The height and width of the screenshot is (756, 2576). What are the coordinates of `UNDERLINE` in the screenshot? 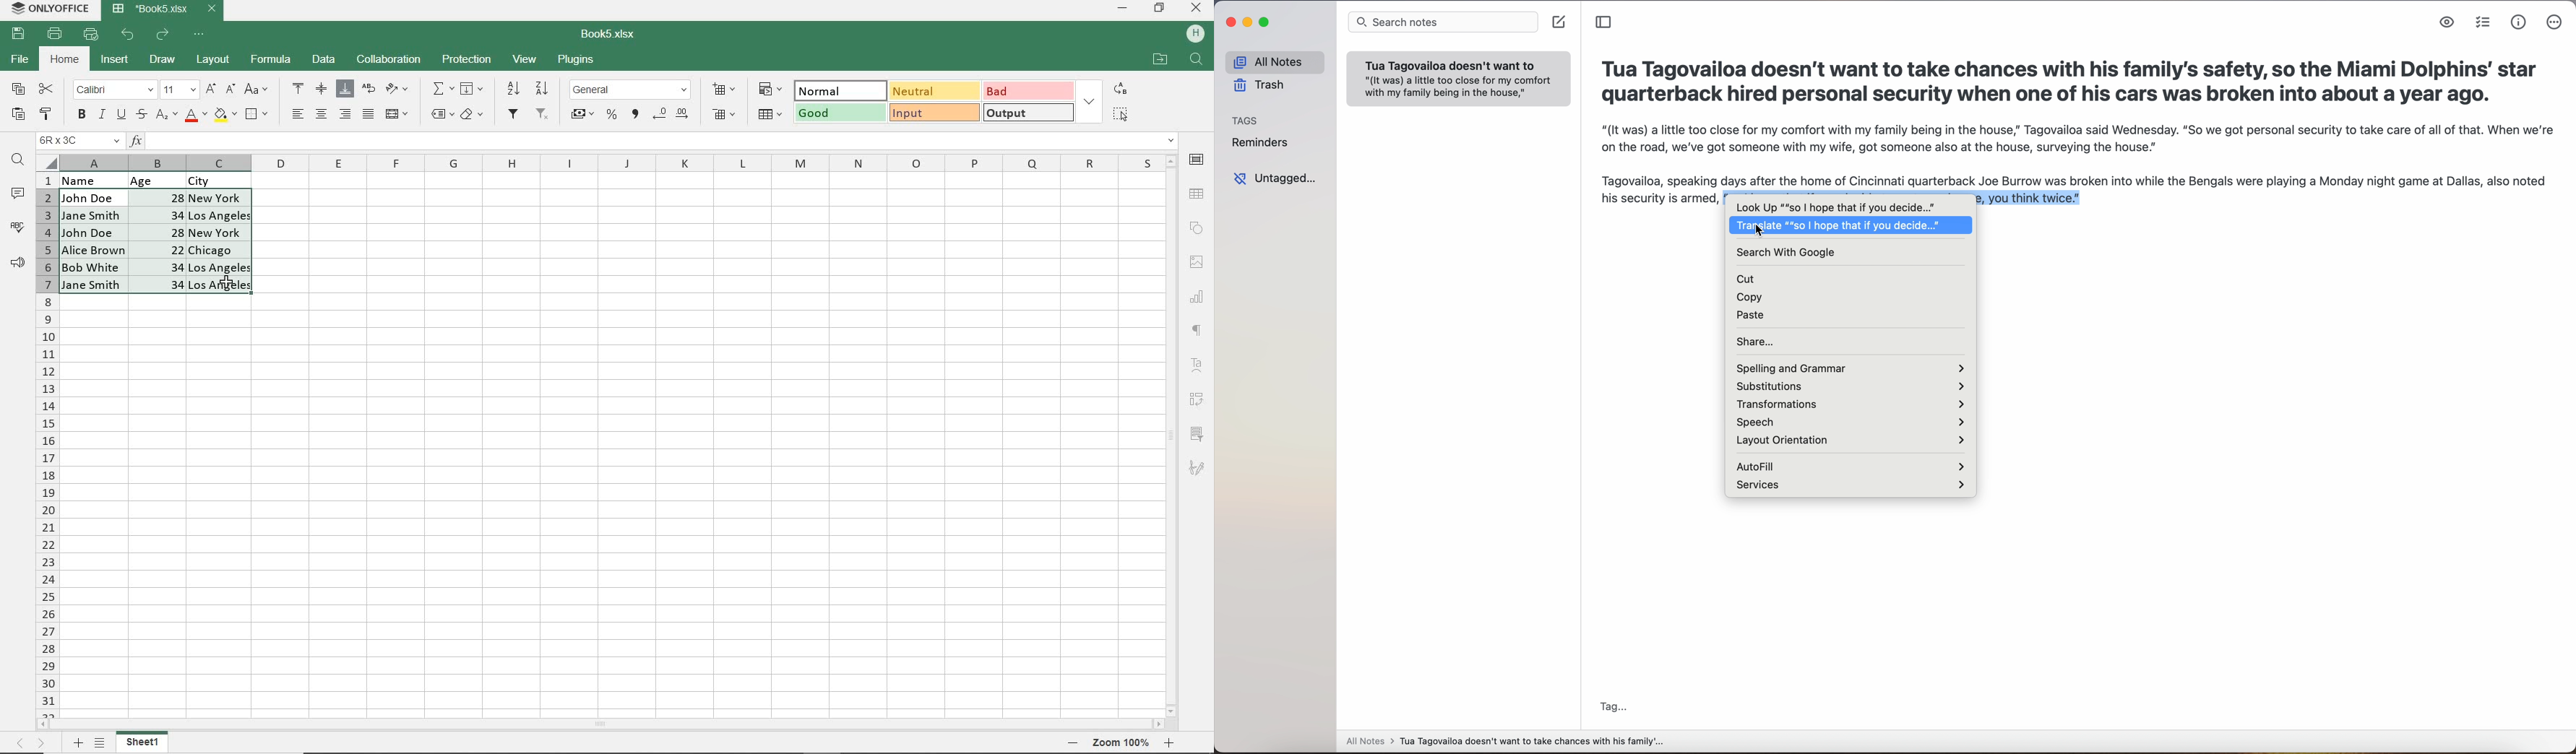 It's located at (120, 115).